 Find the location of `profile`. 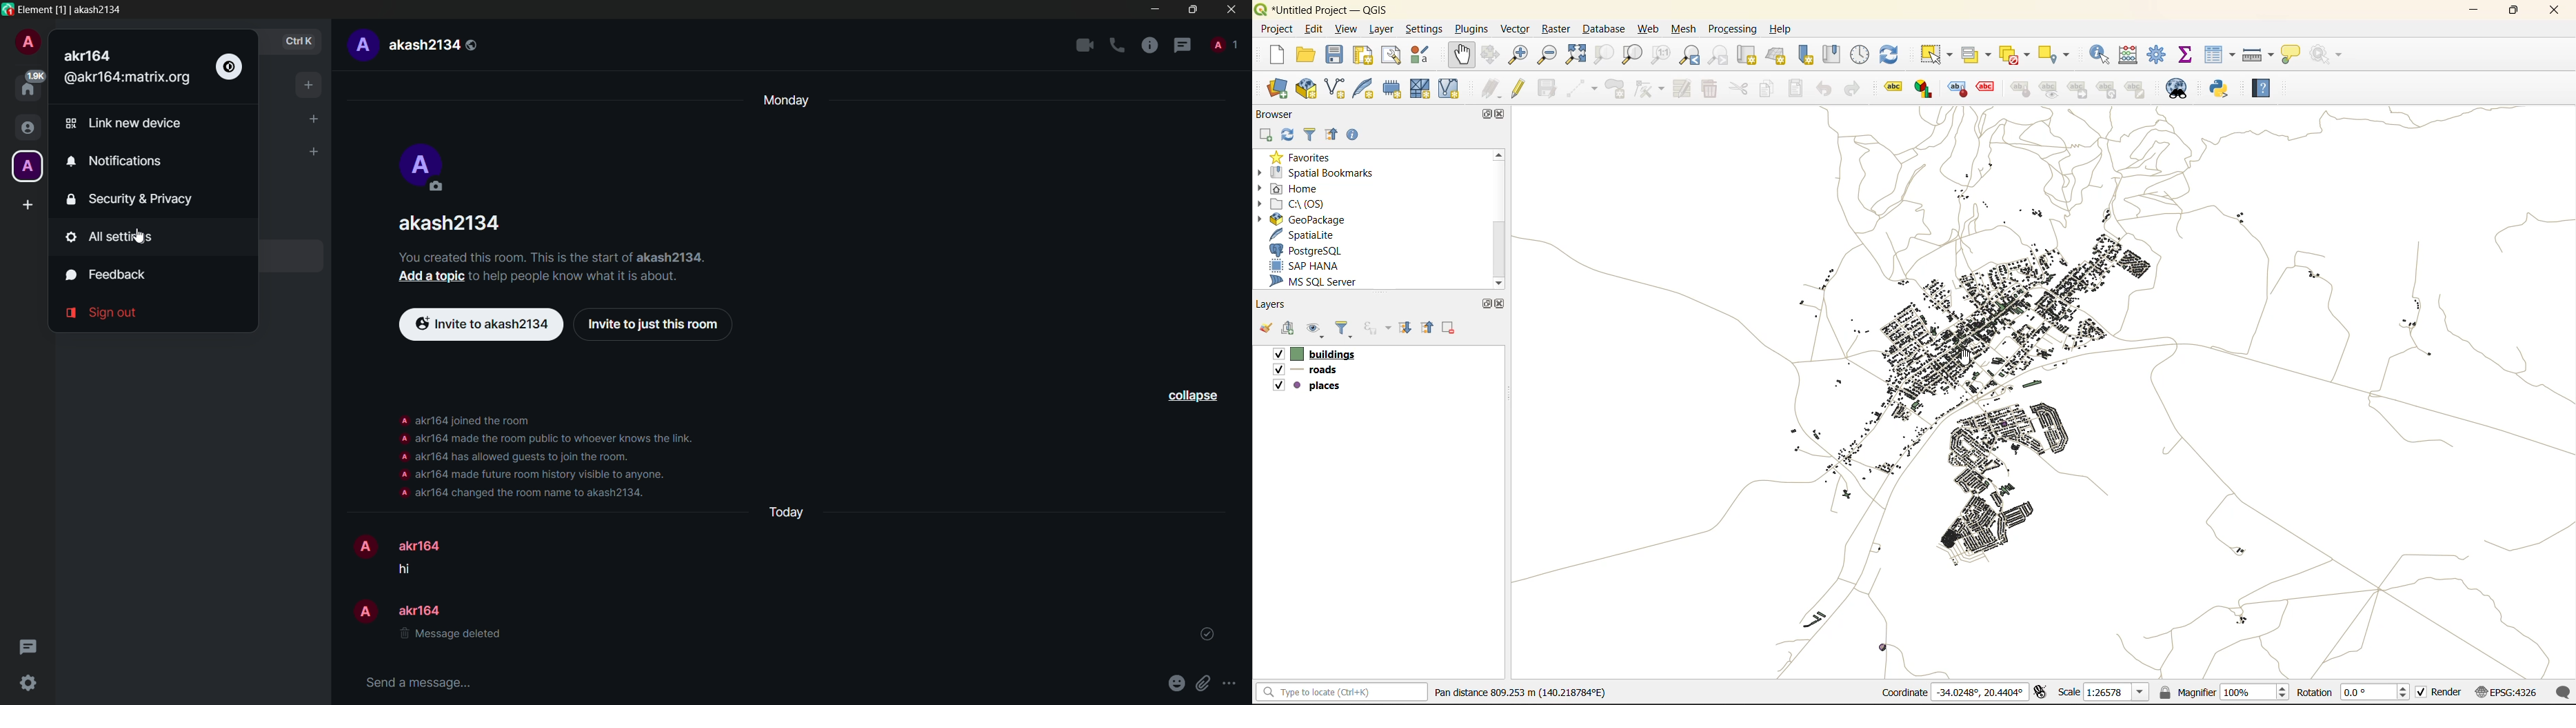

profile is located at coordinates (402, 475).